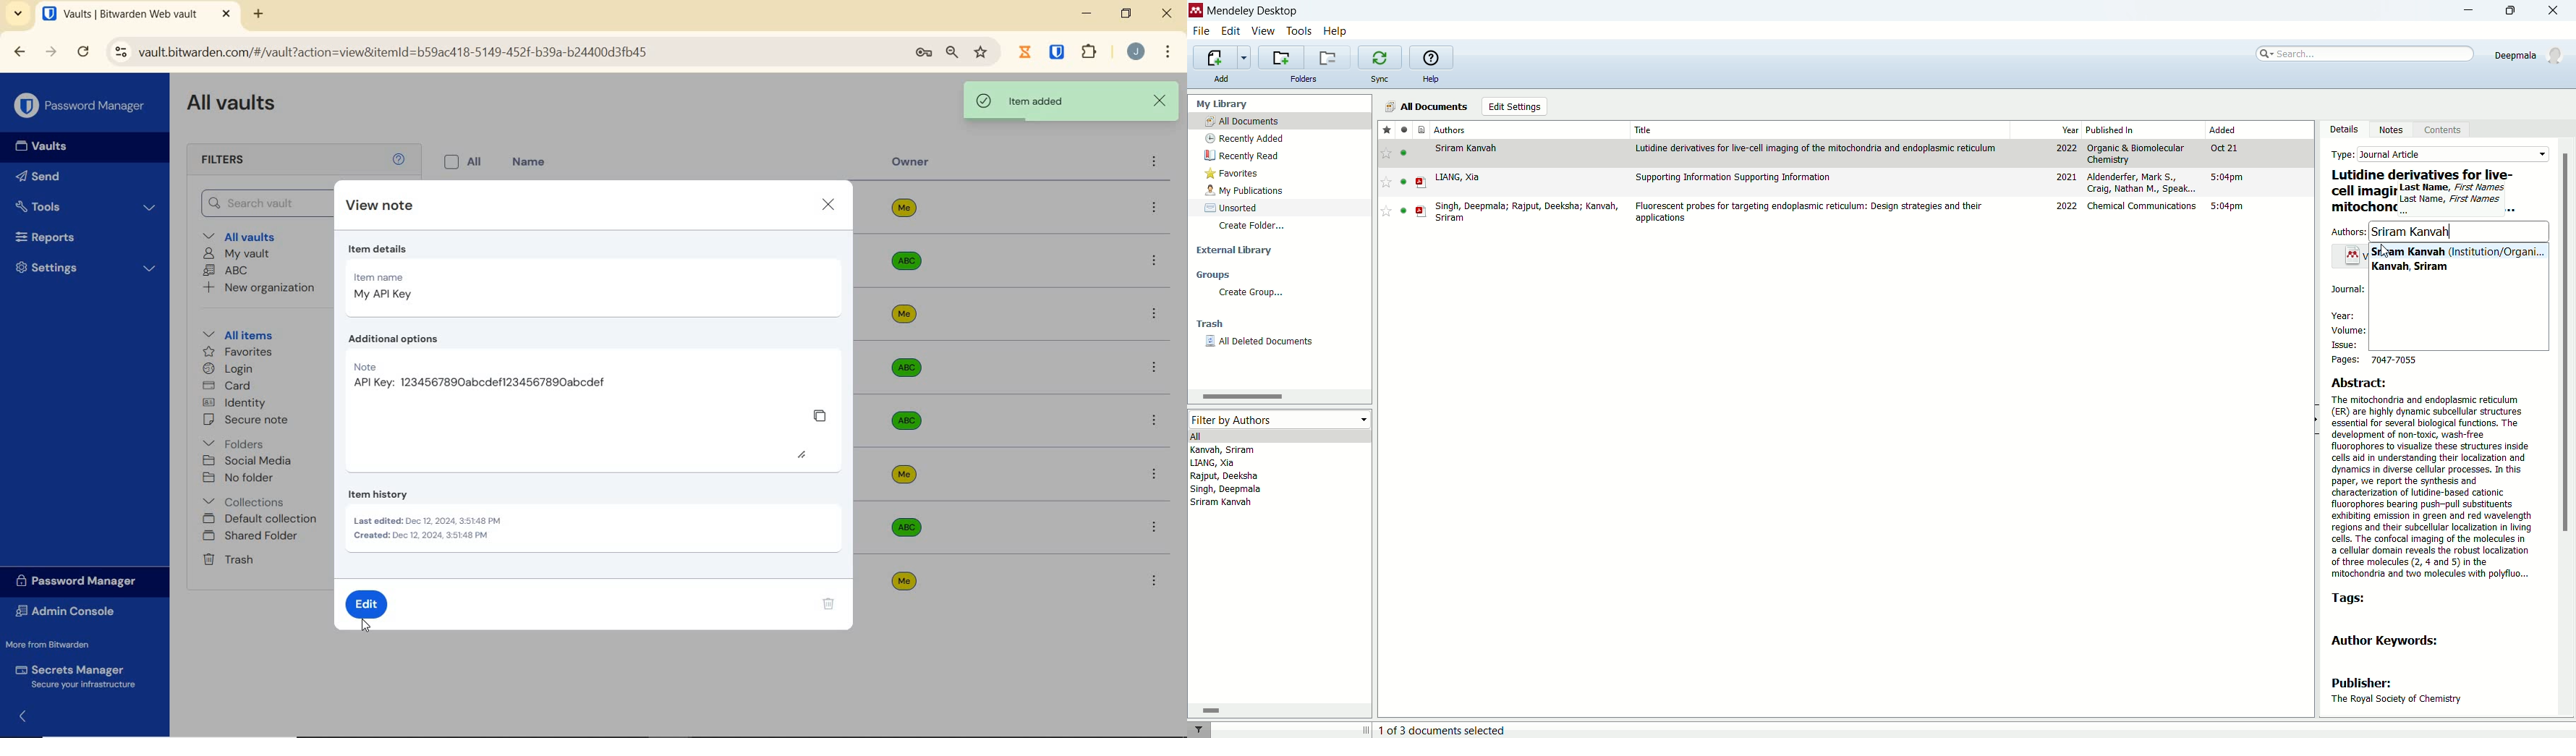 The height and width of the screenshot is (756, 2576). What do you see at coordinates (1466, 148) in the screenshot?
I see `Sriram Kanvah` at bounding box center [1466, 148].